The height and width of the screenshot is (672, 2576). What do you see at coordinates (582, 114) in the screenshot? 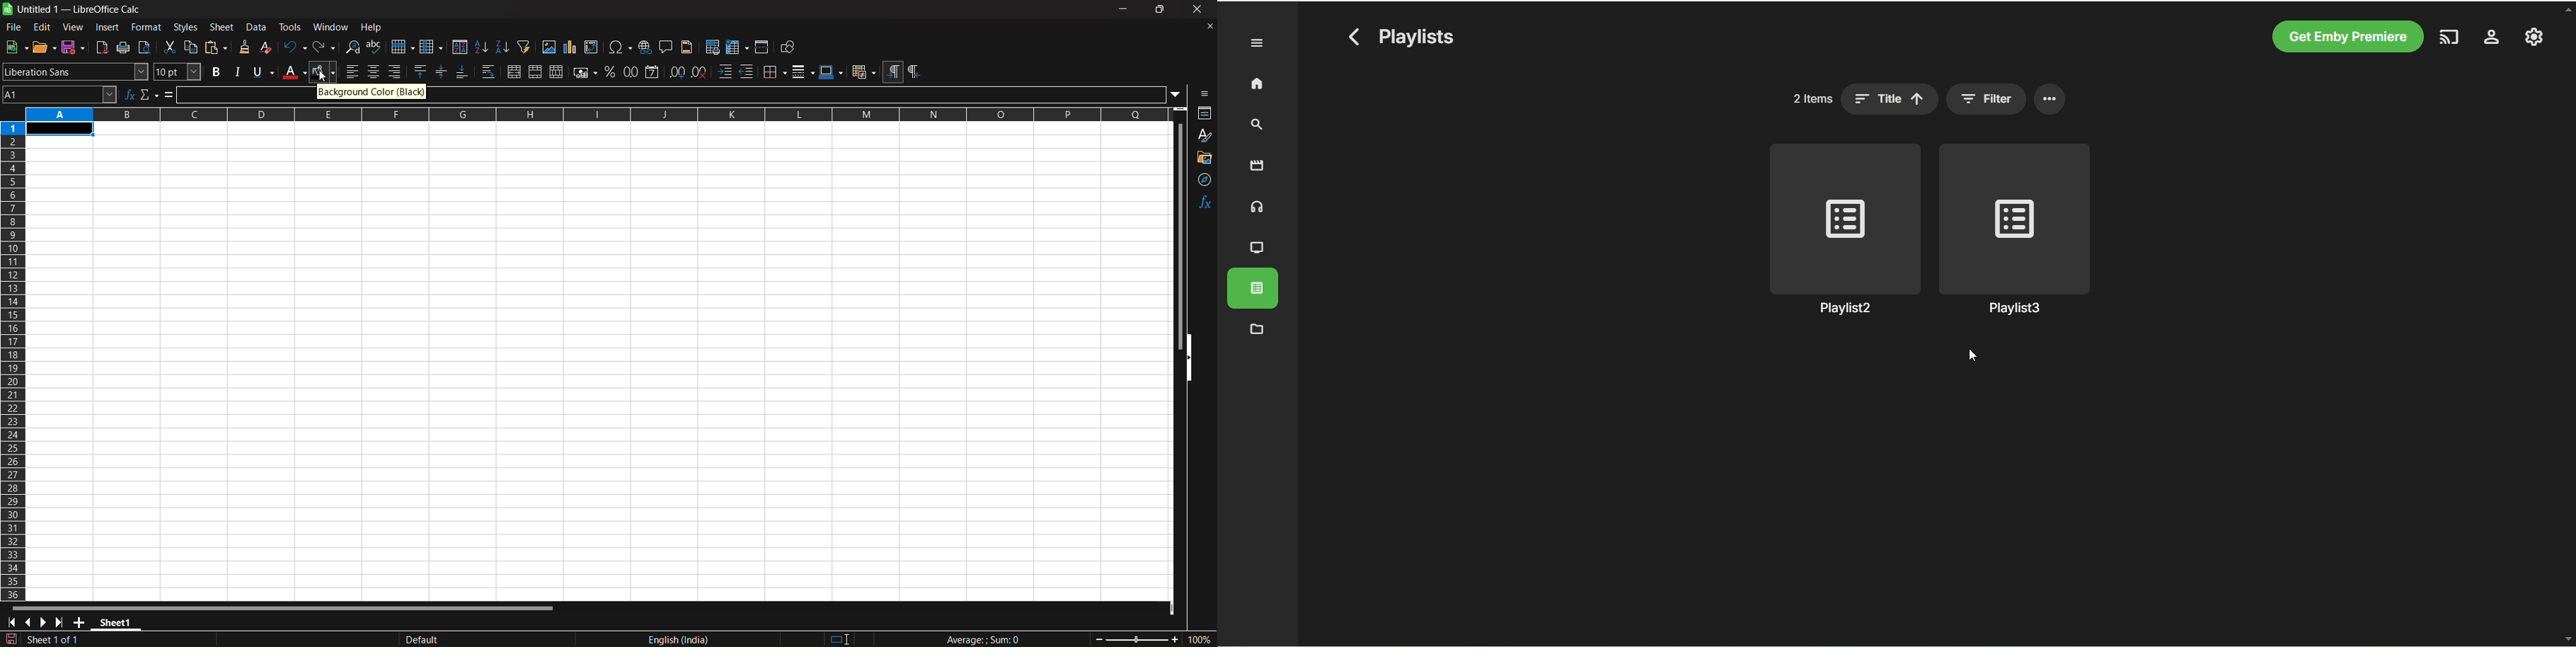
I see `rows` at bounding box center [582, 114].